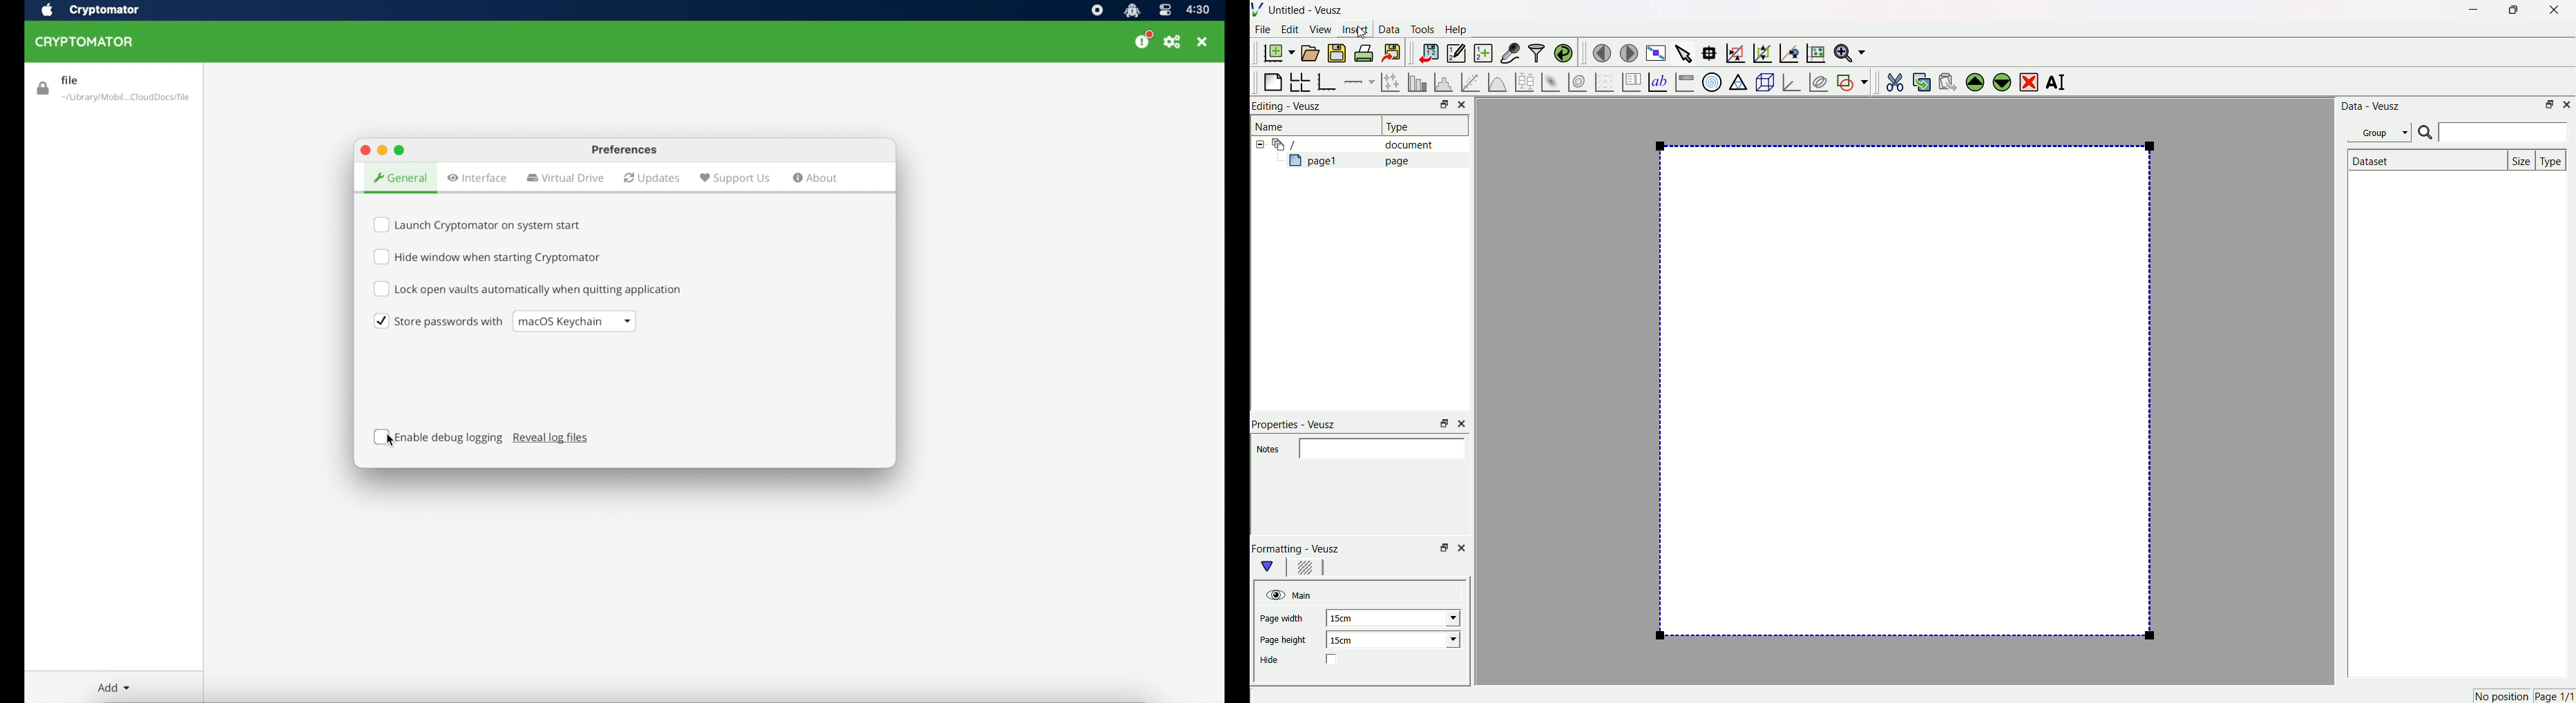 The image size is (2576, 728). What do you see at coordinates (1398, 52) in the screenshot?
I see `export document` at bounding box center [1398, 52].